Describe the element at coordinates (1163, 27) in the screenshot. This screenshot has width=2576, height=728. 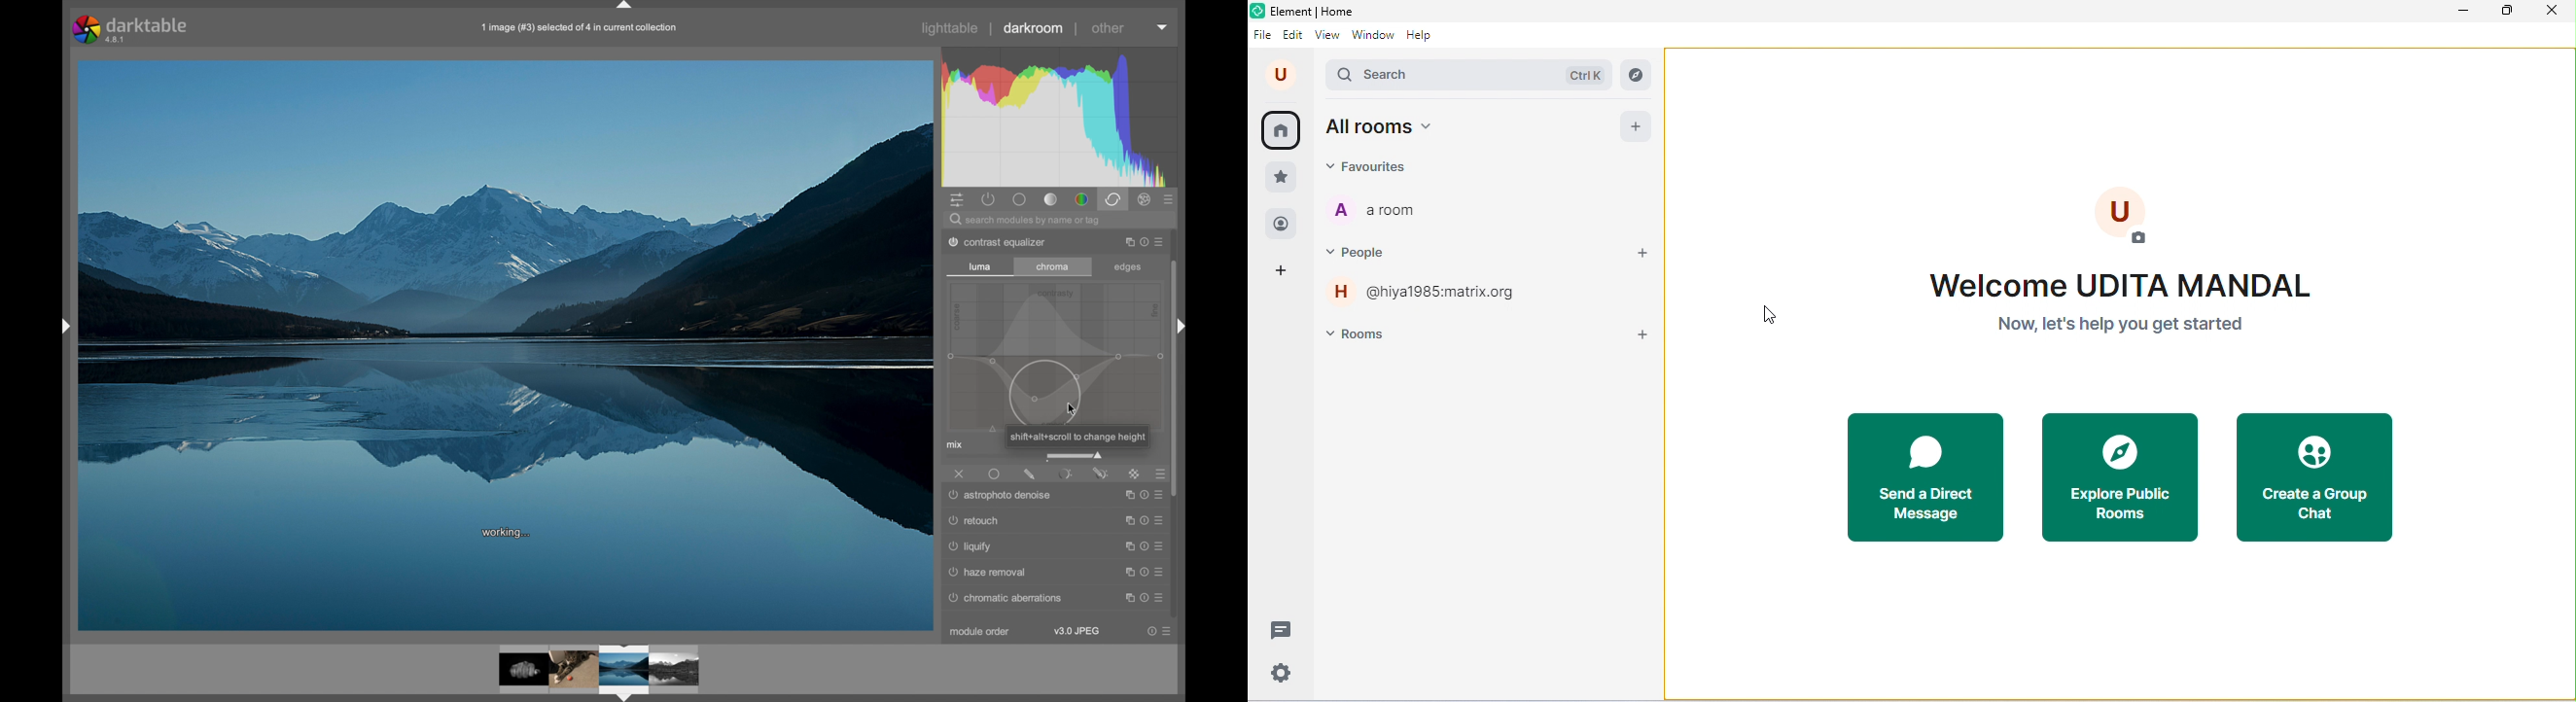
I see `dropdown` at that location.